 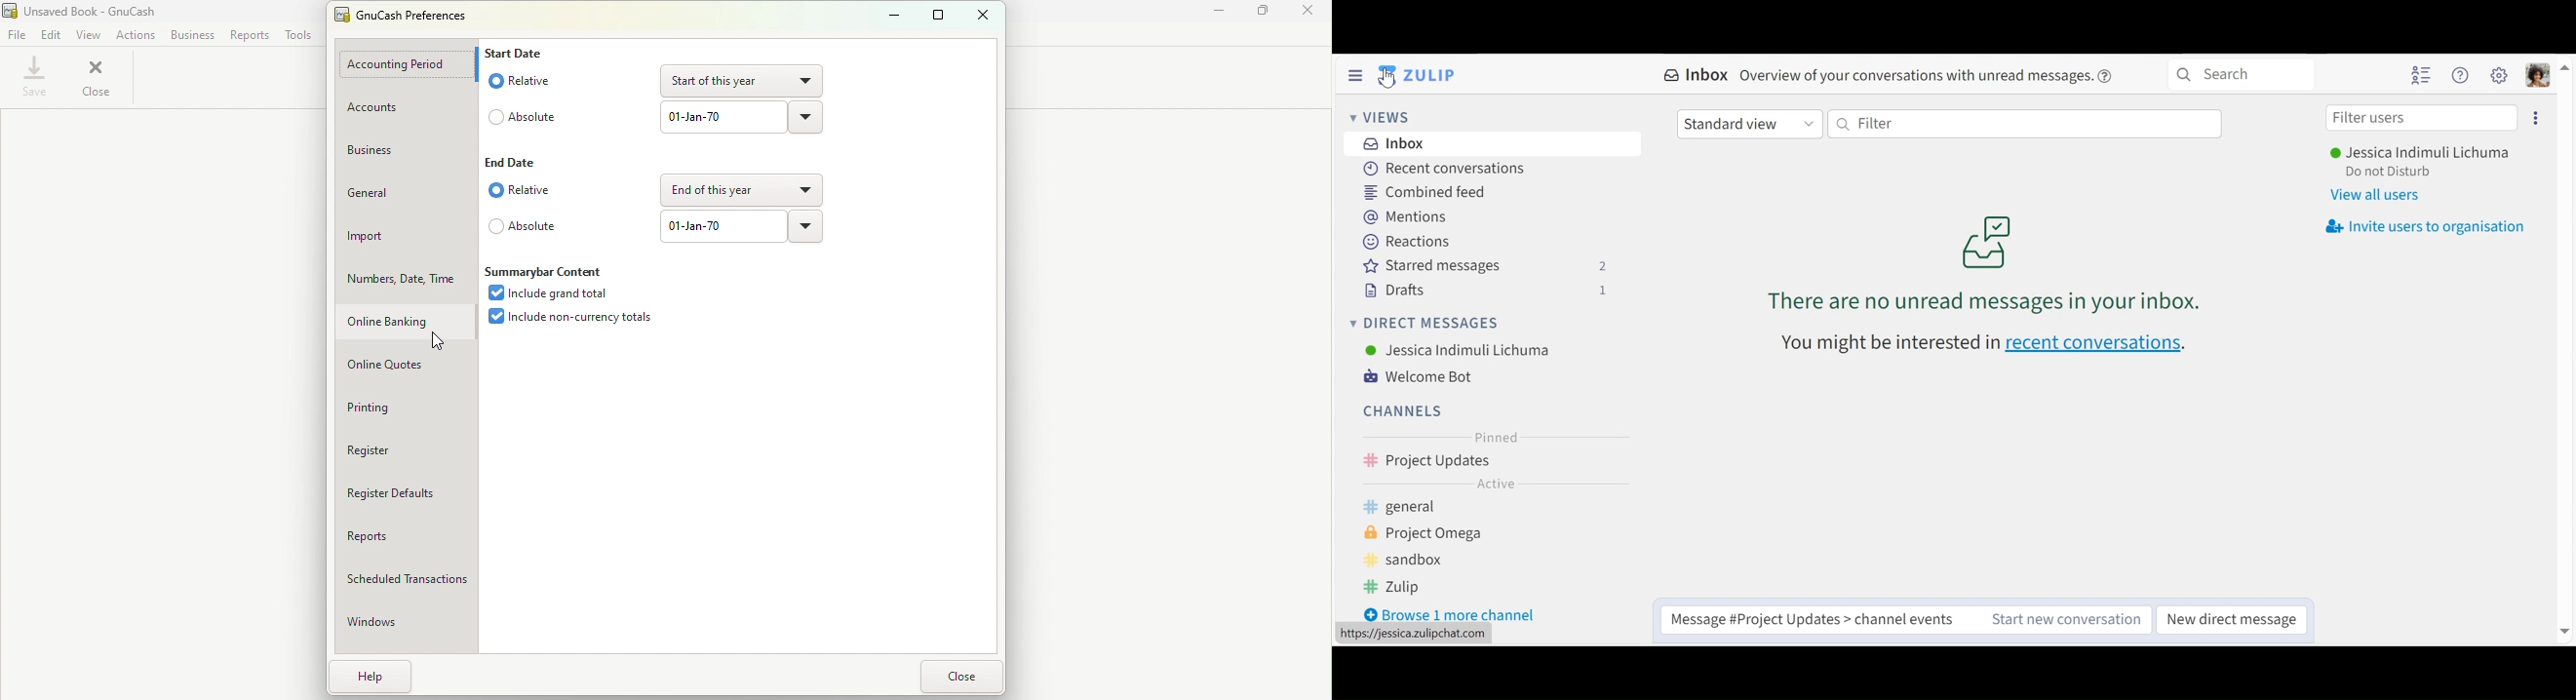 What do you see at coordinates (1473, 461) in the screenshot?
I see `Project Updates` at bounding box center [1473, 461].